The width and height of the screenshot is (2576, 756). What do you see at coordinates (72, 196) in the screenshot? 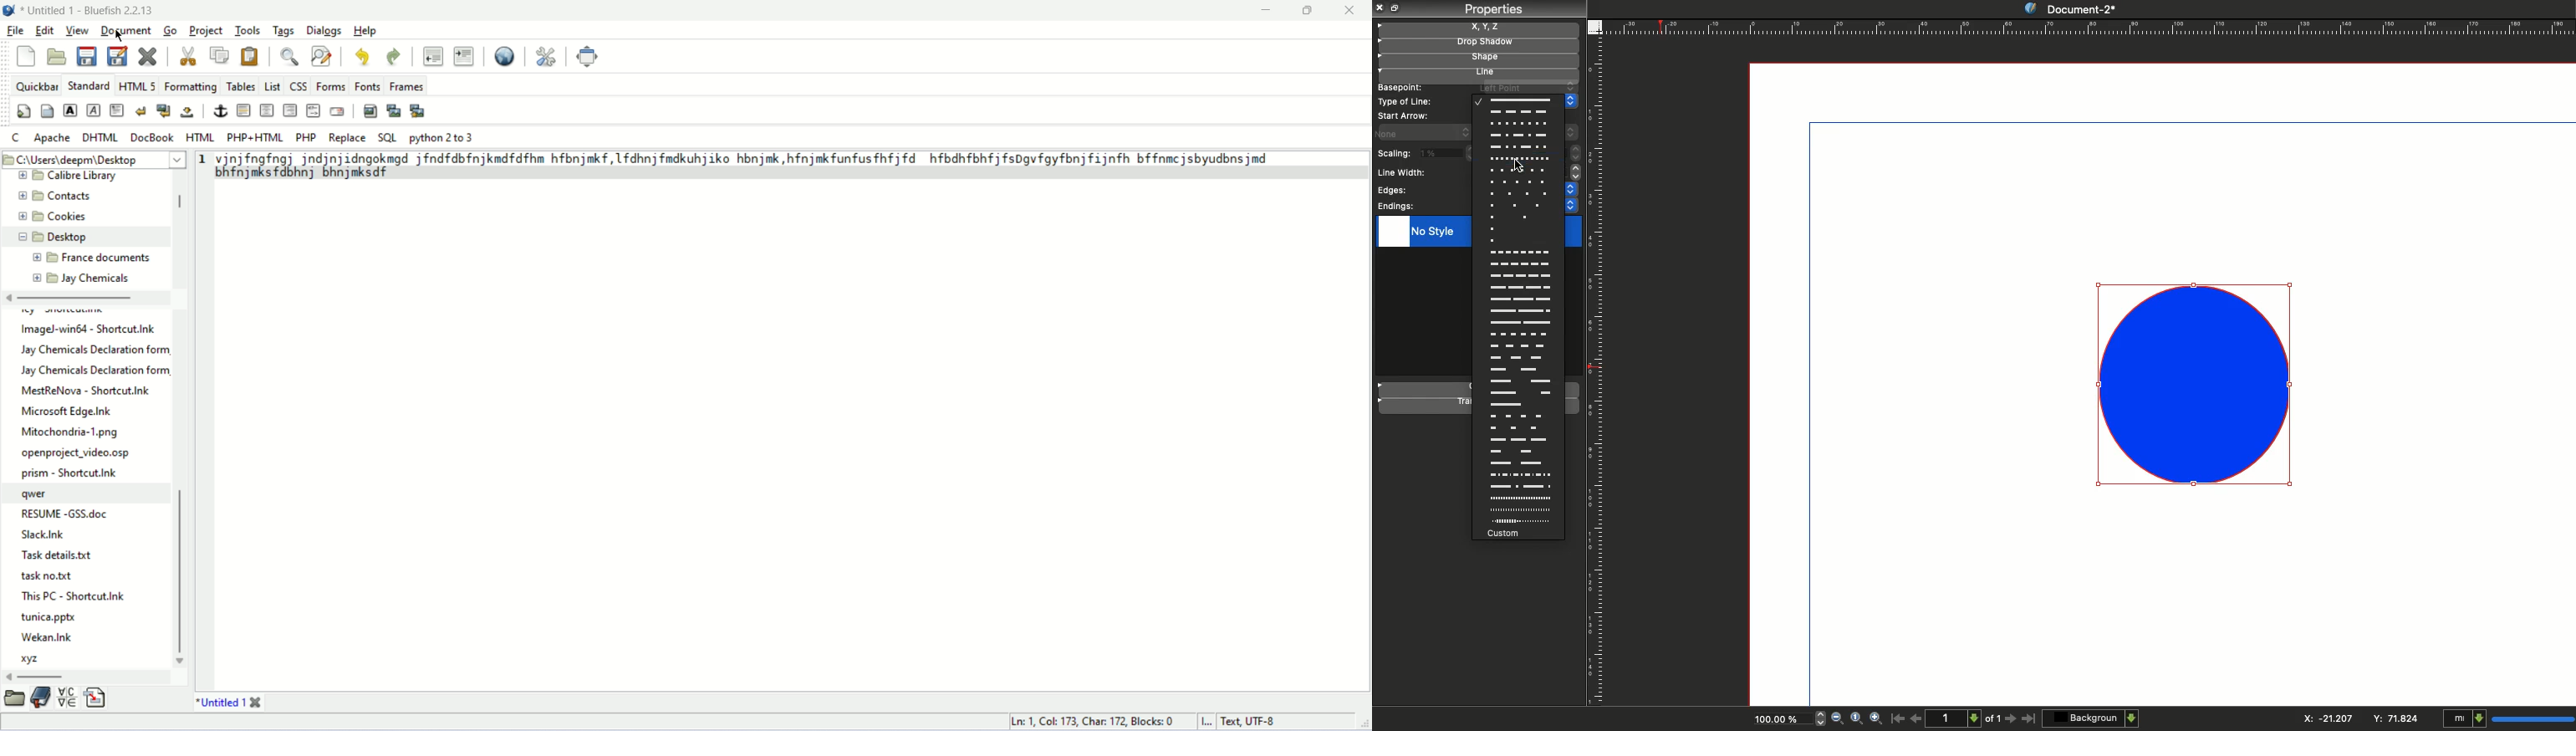
I see `Contacts` at bounding box center [72, 196].